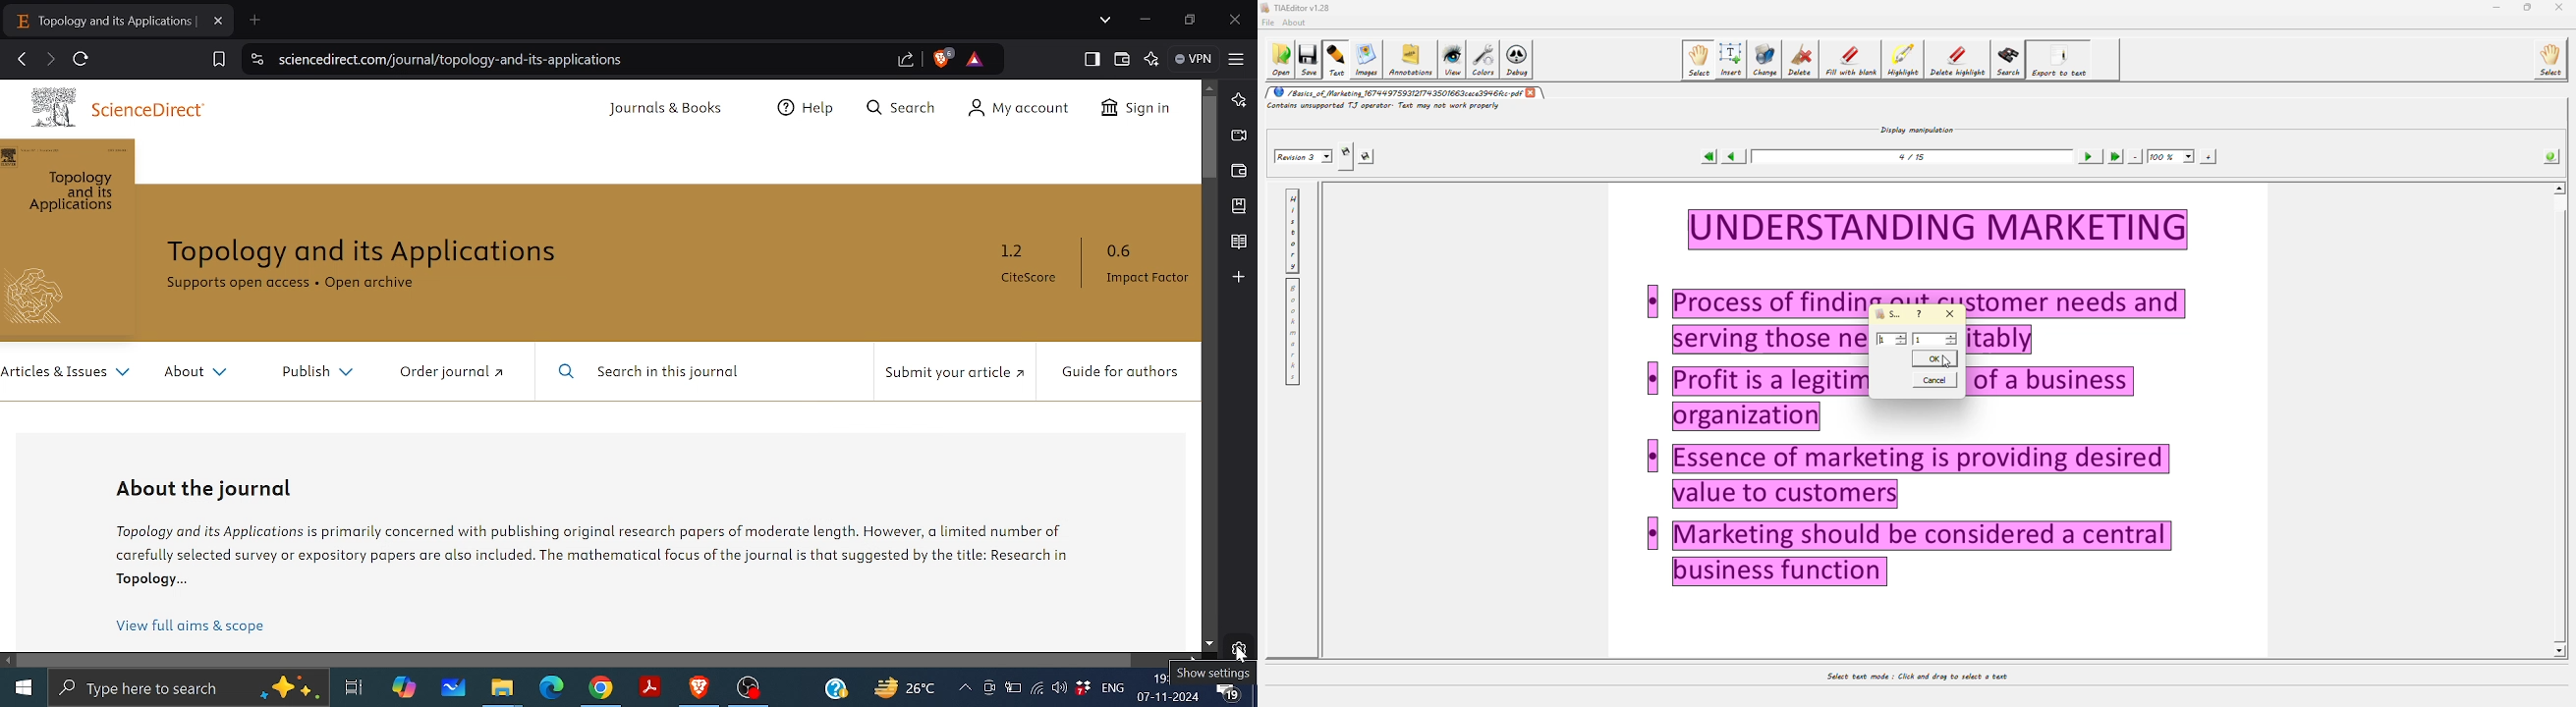 Image resolution: width=2576 pixels, height=728 pixels. What do you see at coordinates (1653, 532) in the screenshot?
I see `` at bounding box center [1653, 532].